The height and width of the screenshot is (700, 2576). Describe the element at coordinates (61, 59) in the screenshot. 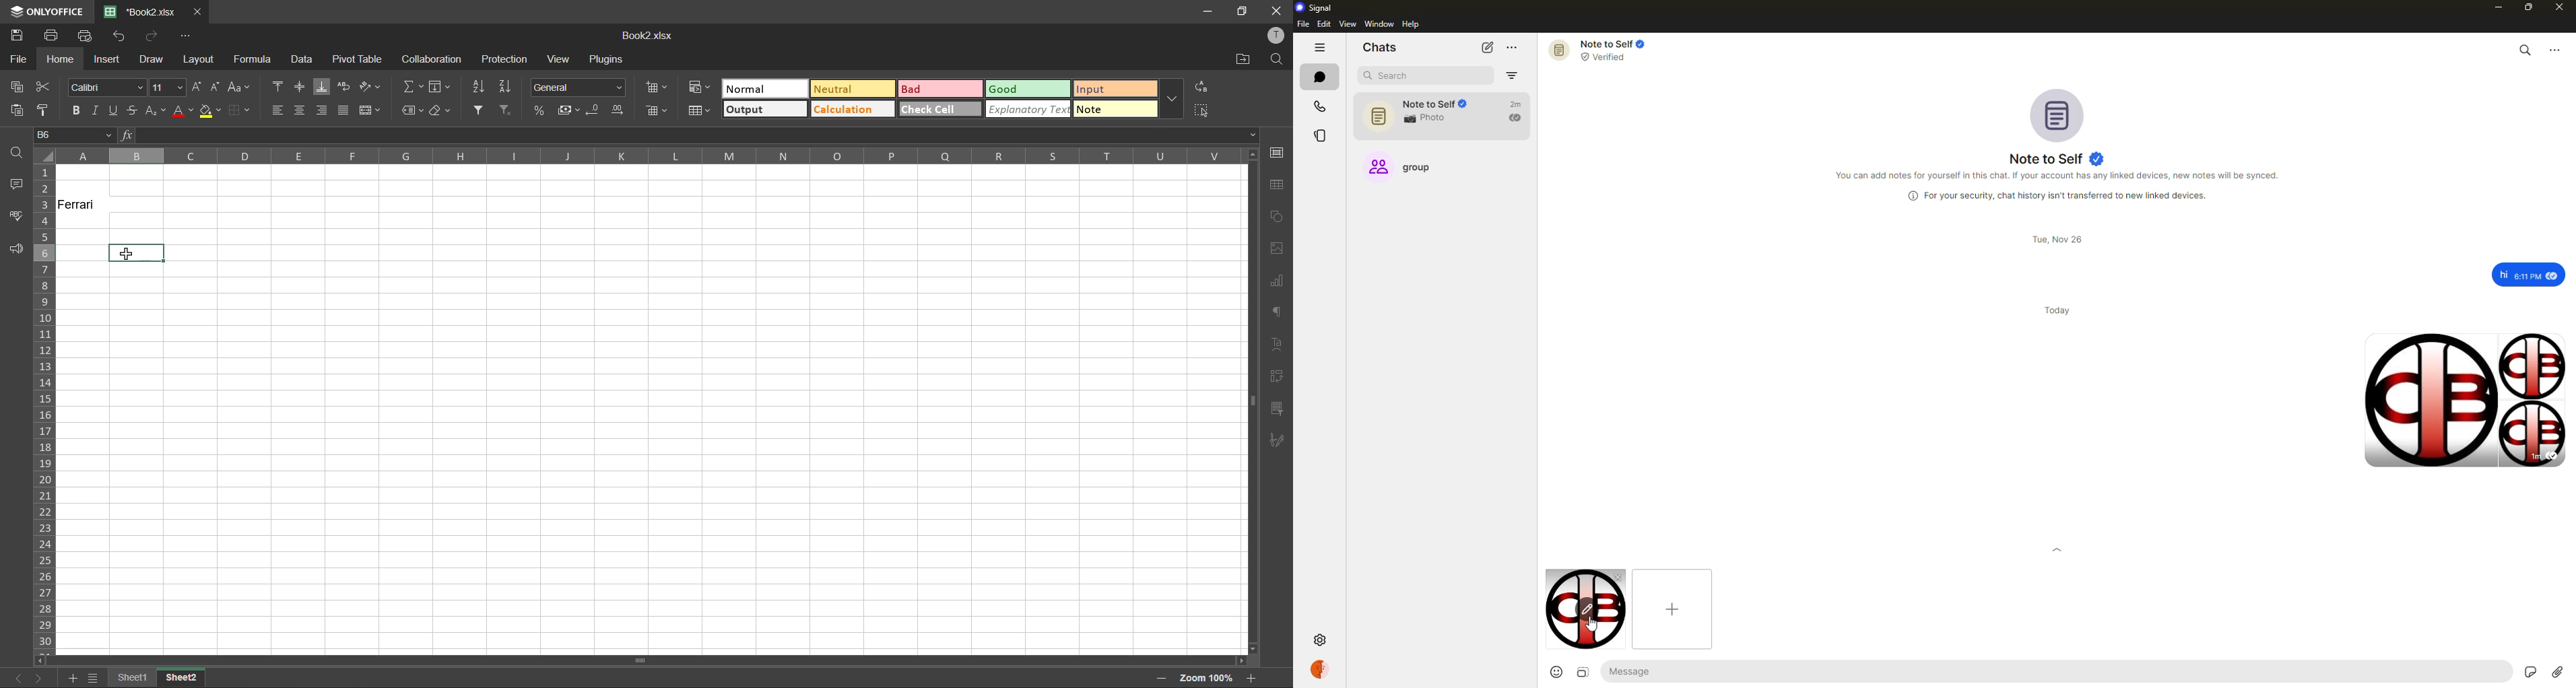

I see `home` at that location.